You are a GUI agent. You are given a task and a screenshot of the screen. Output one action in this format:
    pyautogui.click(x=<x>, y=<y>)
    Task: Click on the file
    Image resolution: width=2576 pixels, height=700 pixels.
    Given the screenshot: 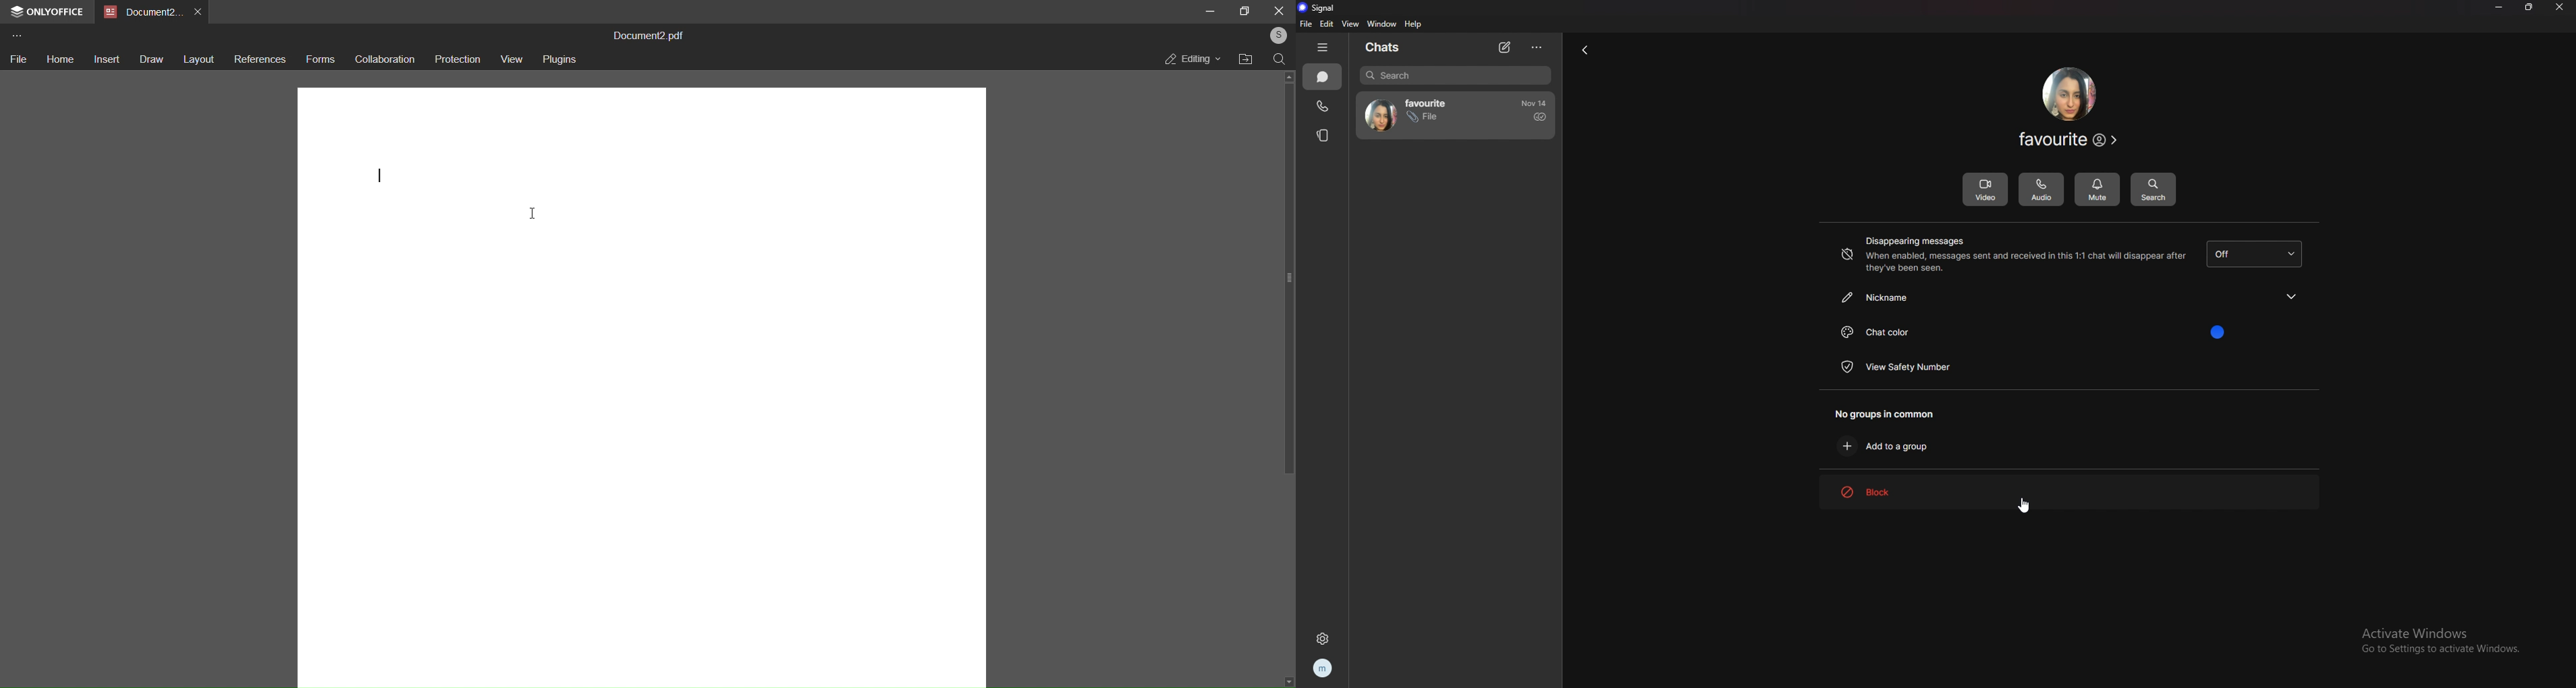 What is the action you would take?
    pyautogui.click(x=18, y=59)
    